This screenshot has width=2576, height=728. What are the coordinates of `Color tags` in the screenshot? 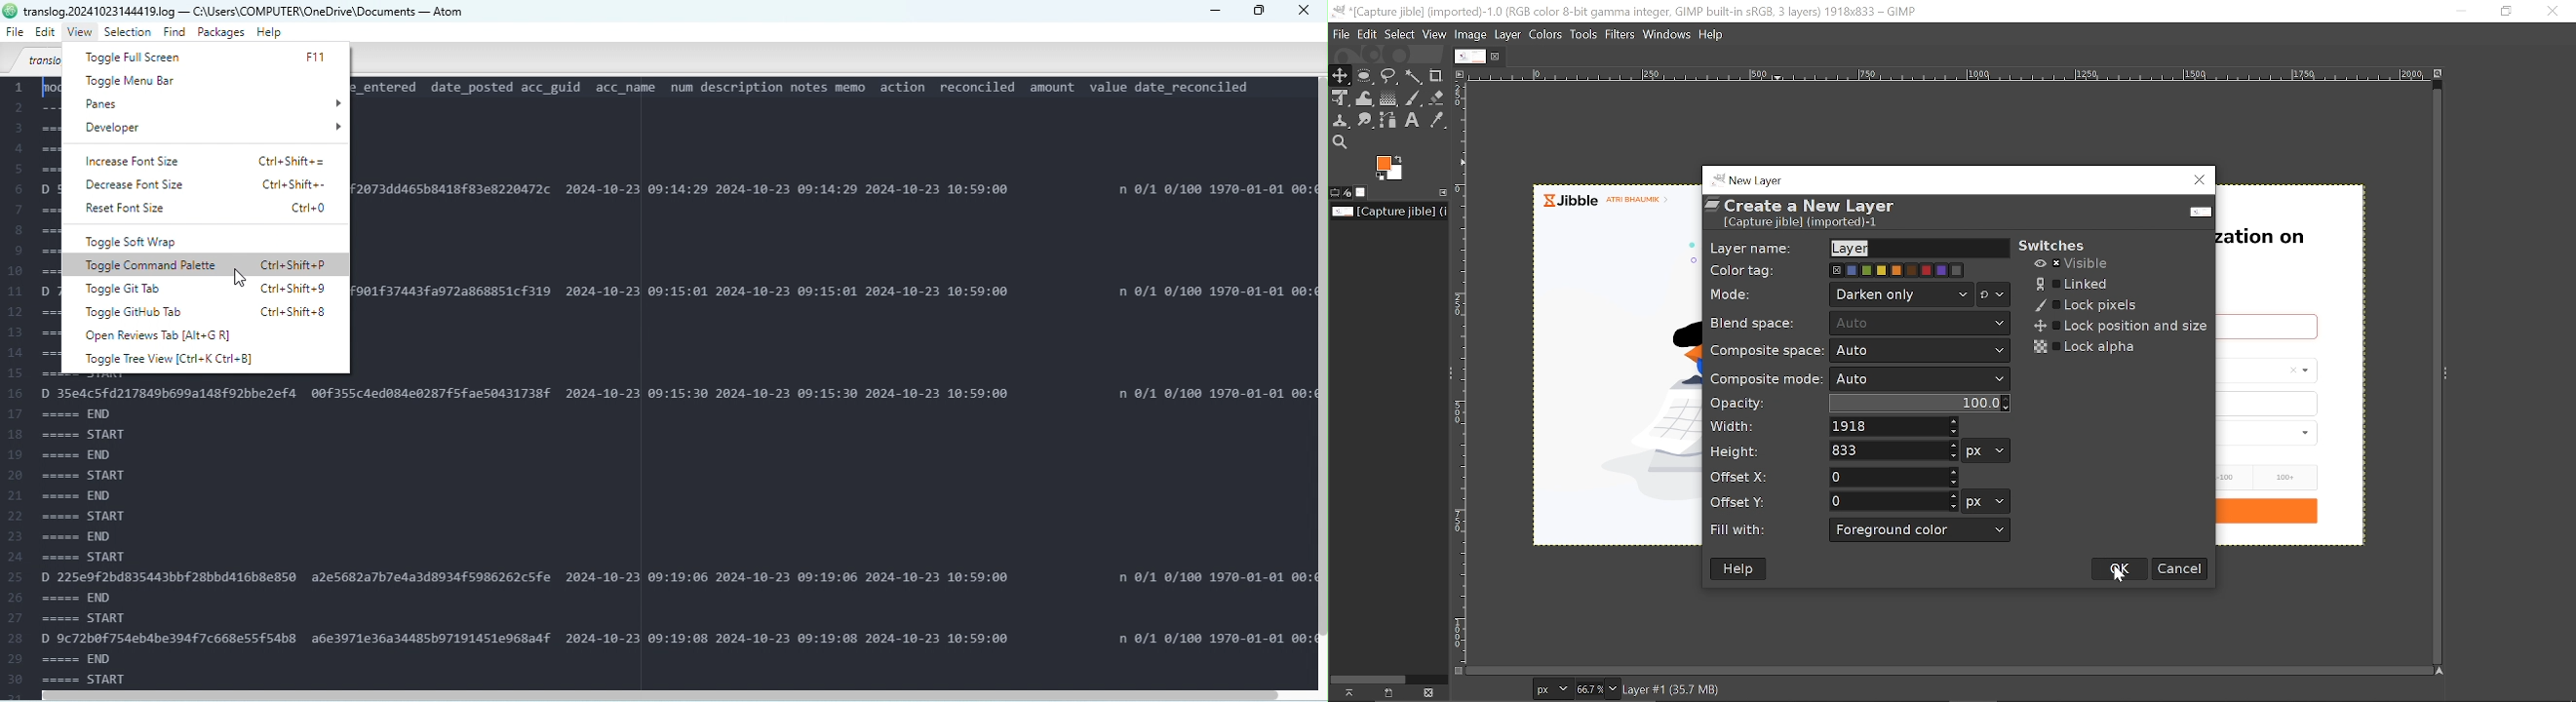 It's located at (1898, 270).